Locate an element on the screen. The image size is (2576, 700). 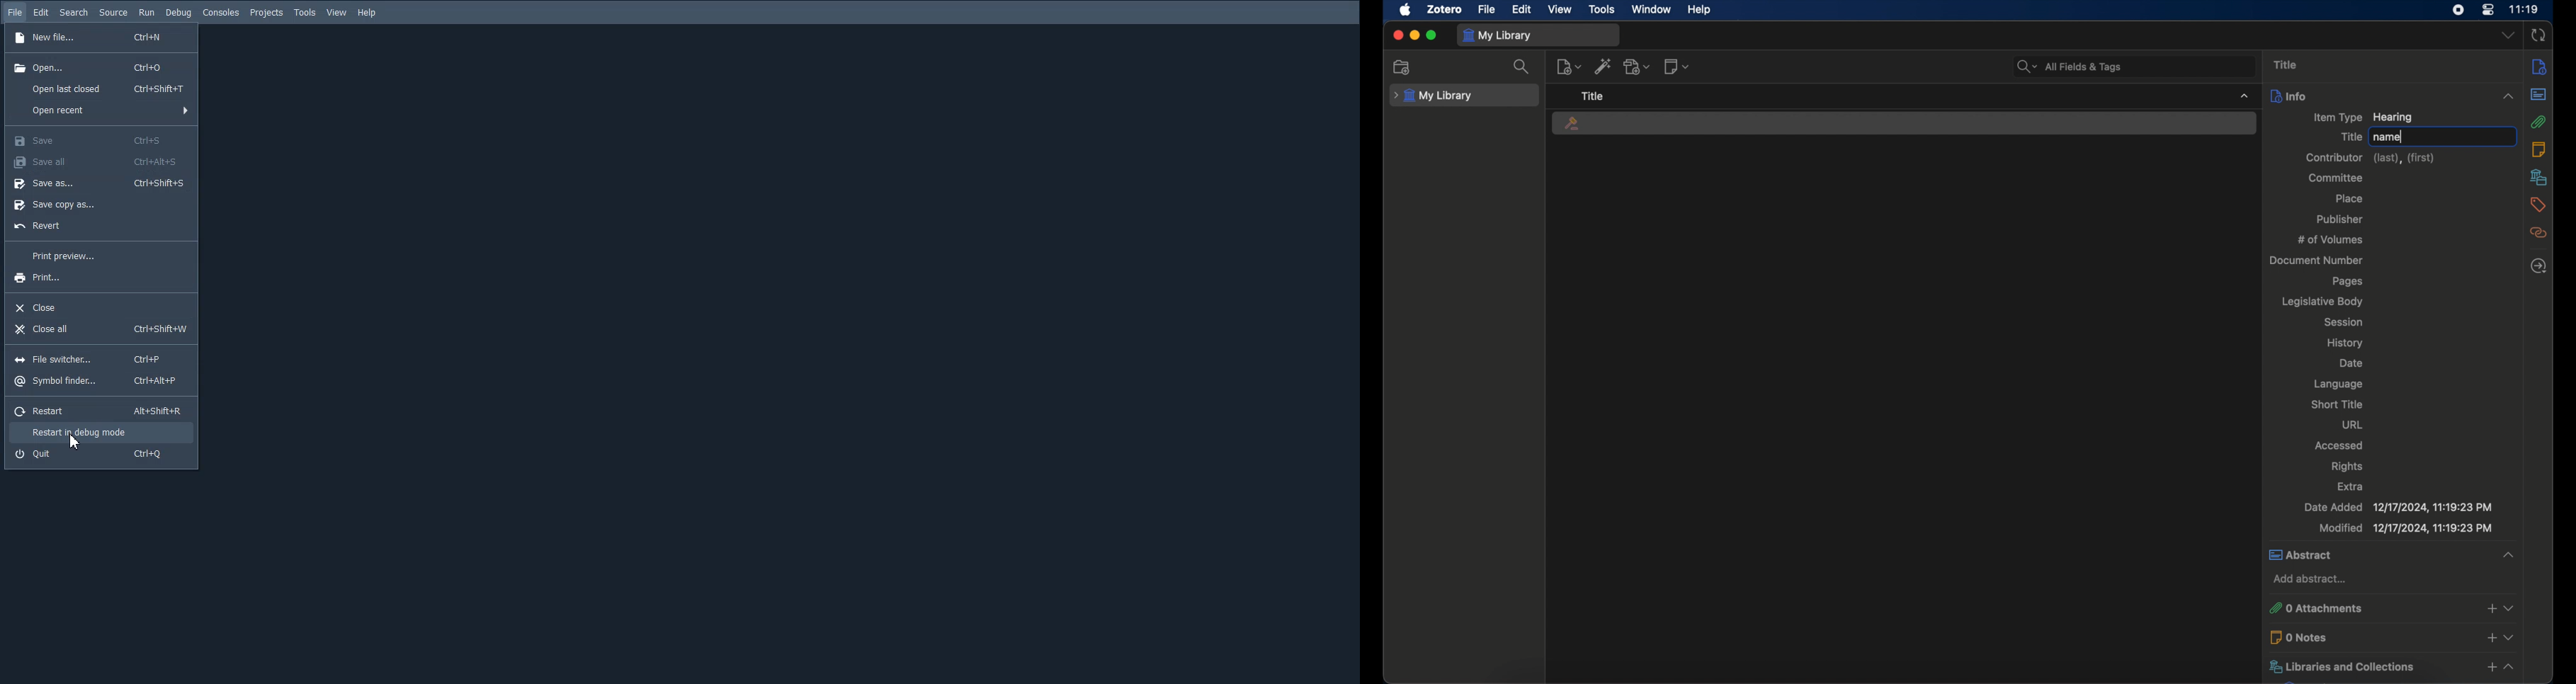
dropdown is located at coordinates (2243, 95).